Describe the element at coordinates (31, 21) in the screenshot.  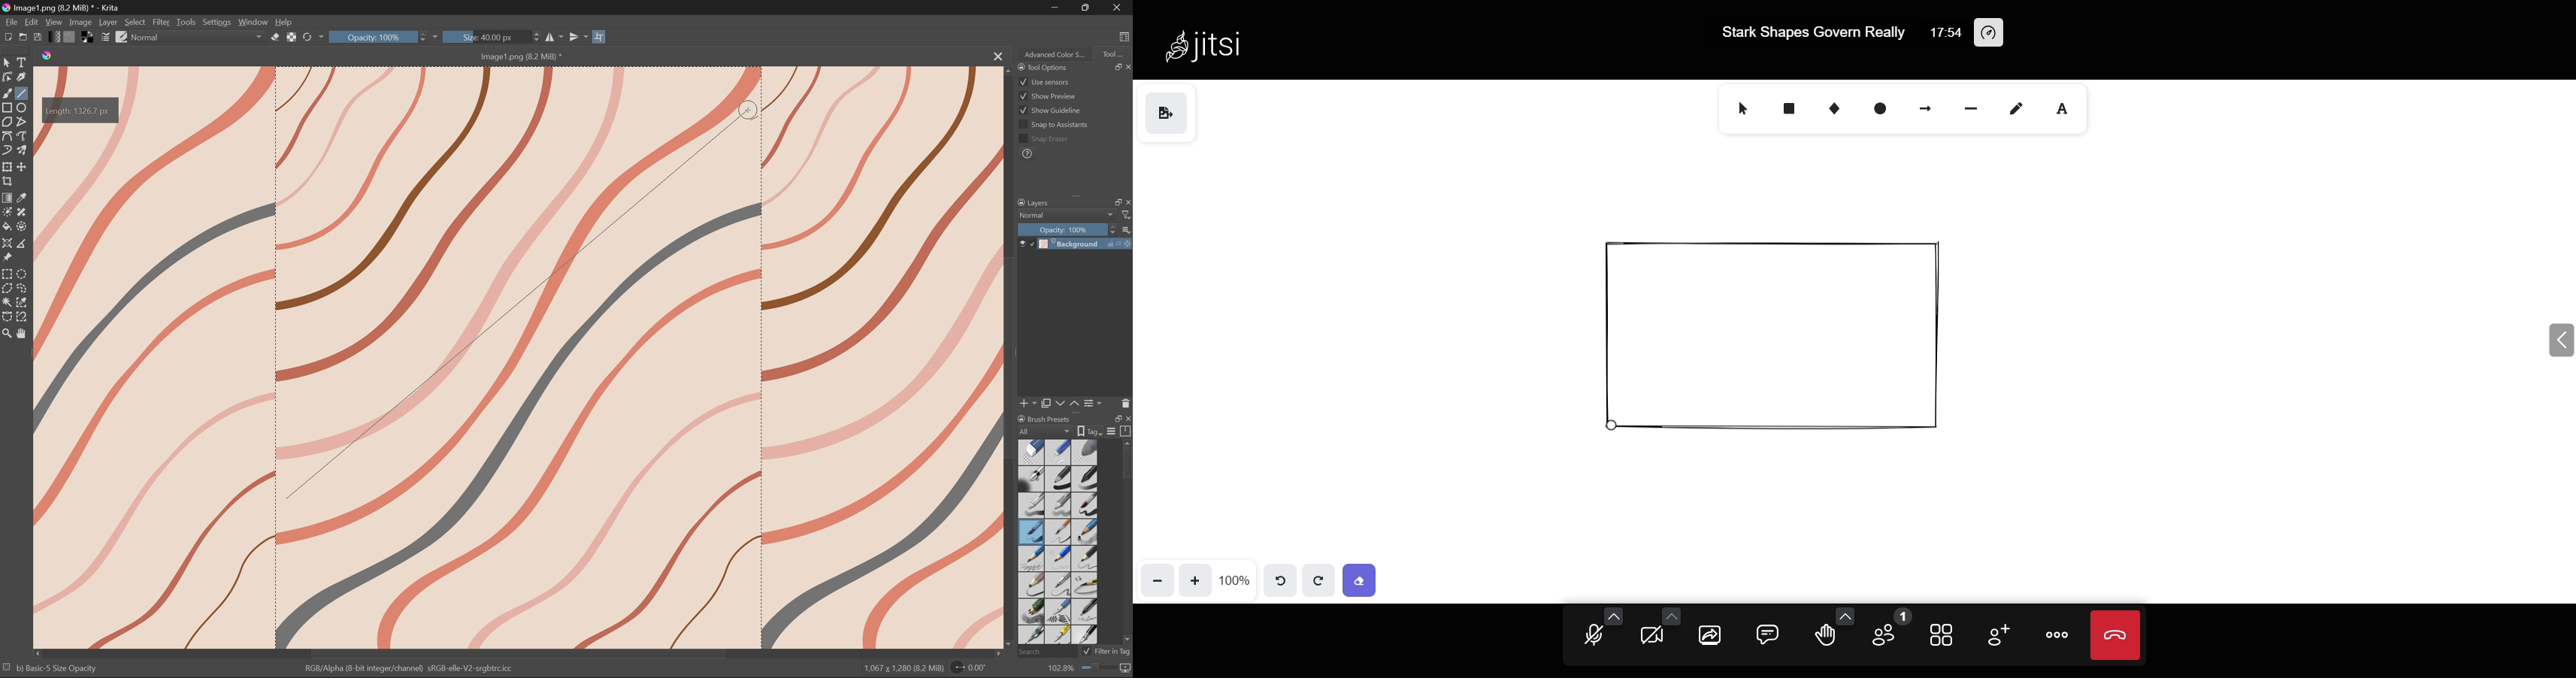
I see `Edit` at that location.